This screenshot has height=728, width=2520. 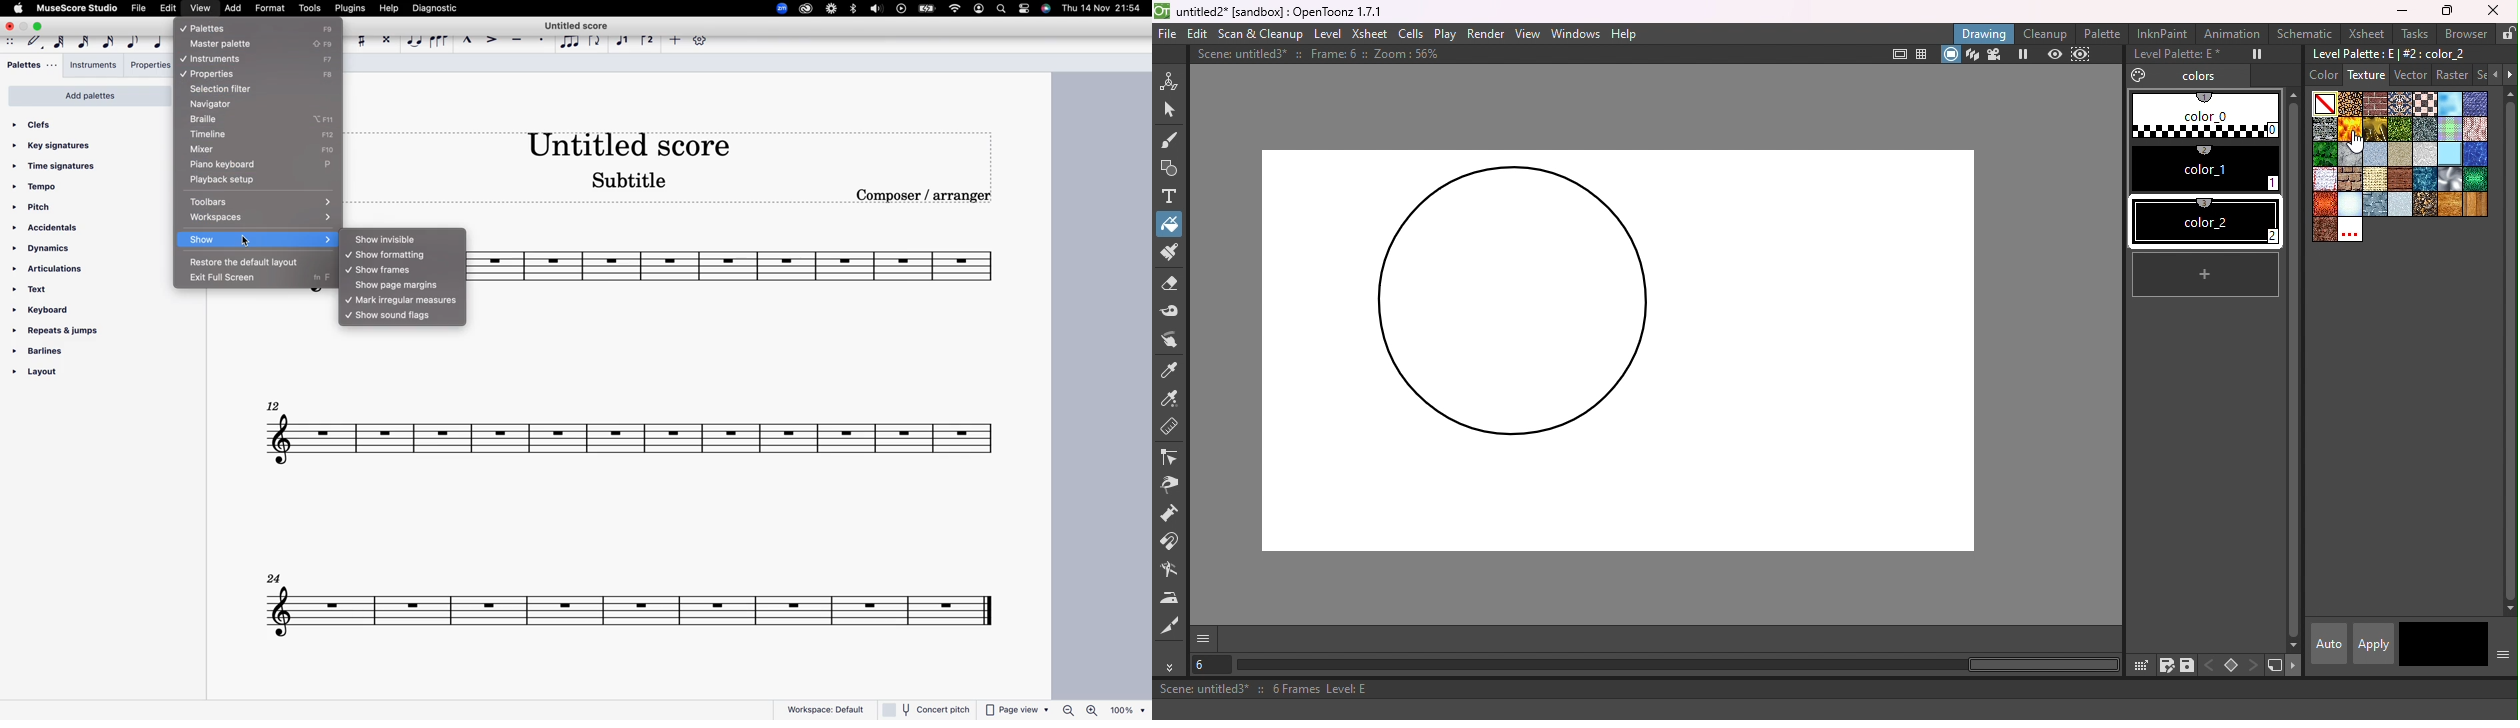 I want to click on flip direction, so click(x=592, y=43).